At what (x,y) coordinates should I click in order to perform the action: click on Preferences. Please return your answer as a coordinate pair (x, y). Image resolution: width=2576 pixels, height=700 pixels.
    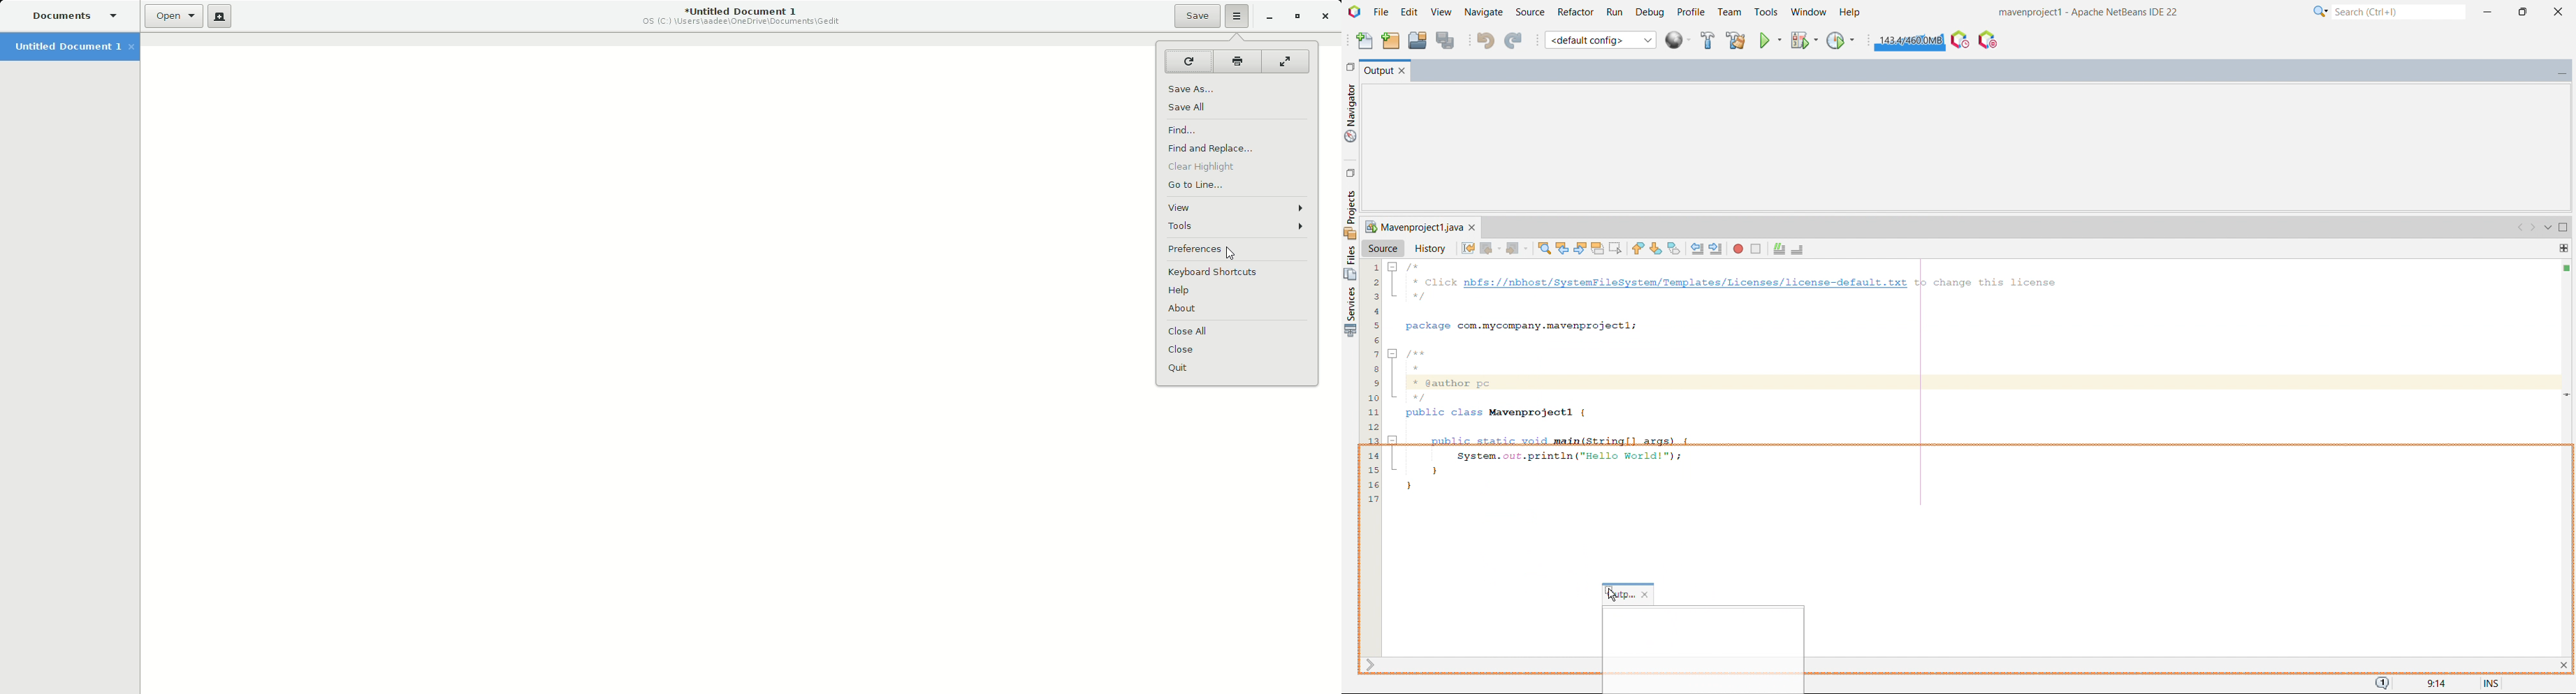
    Looking at the image, I should click on (1217, 250).